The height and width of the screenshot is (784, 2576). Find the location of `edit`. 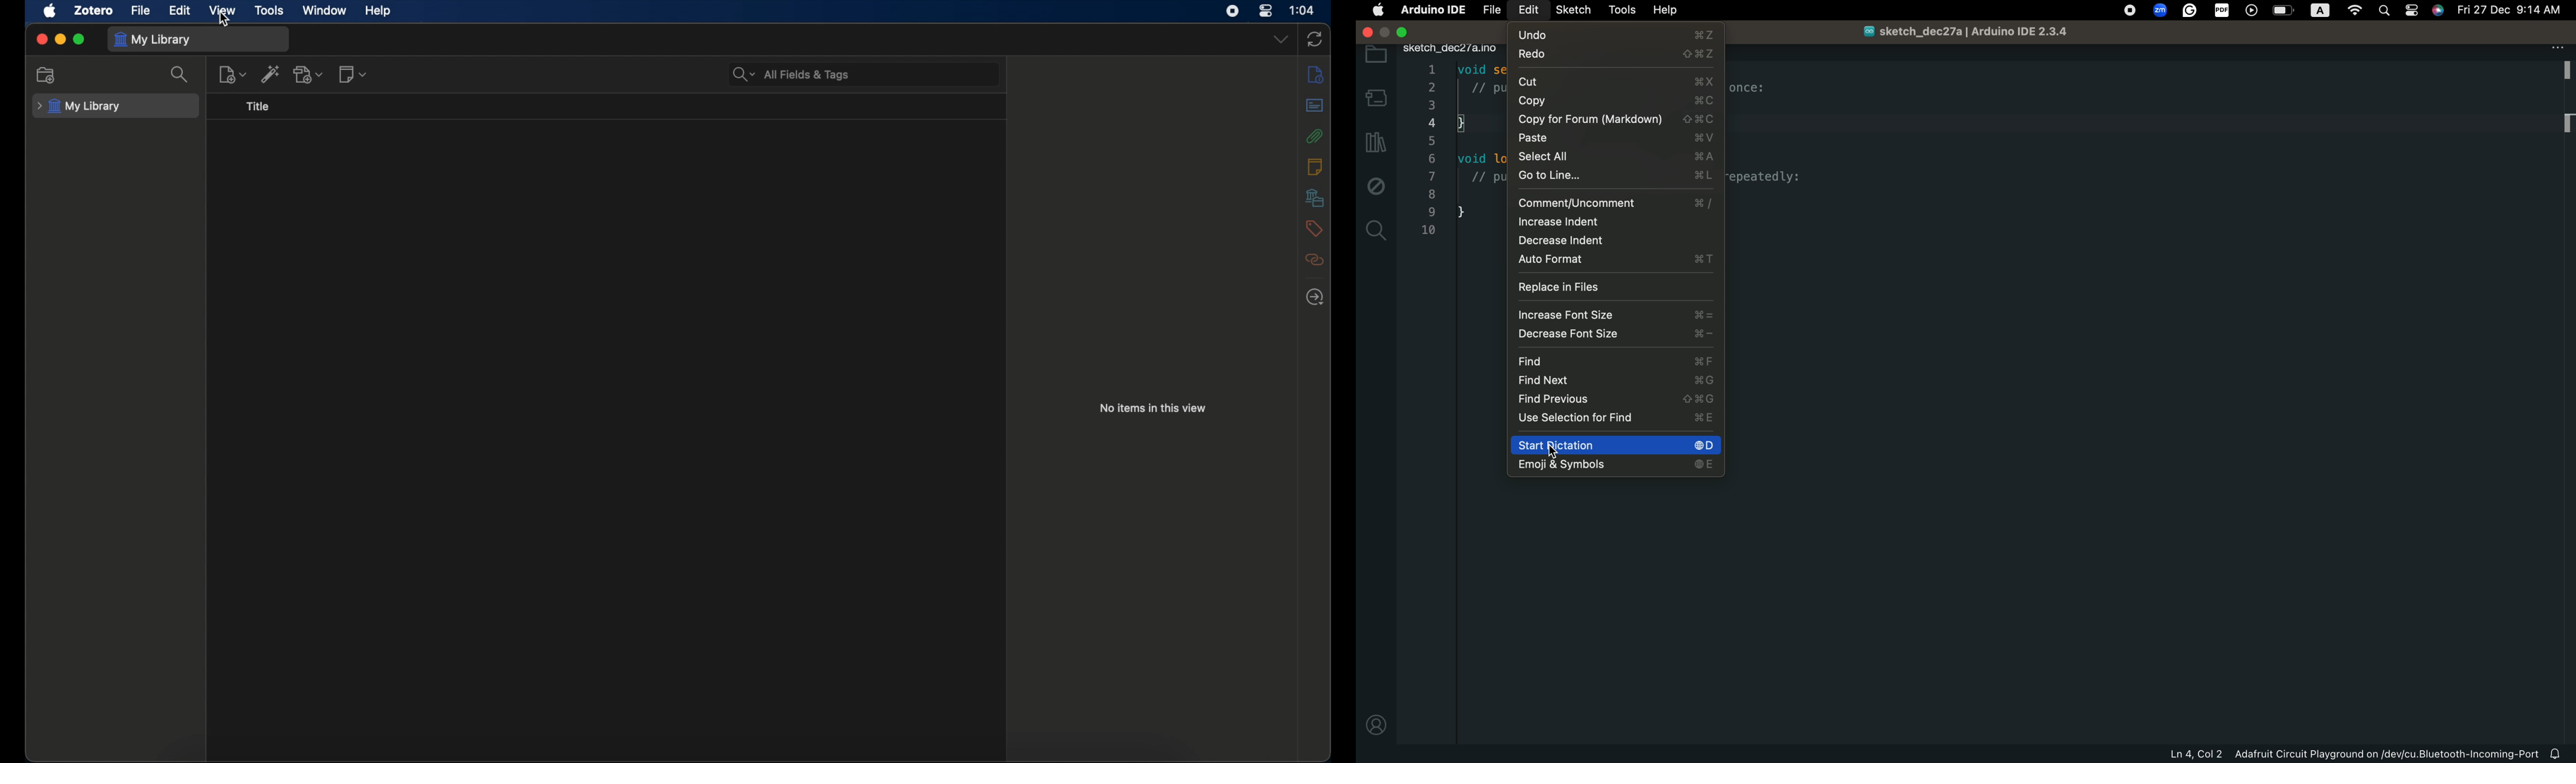

edit is located at coordinates (179, 10).